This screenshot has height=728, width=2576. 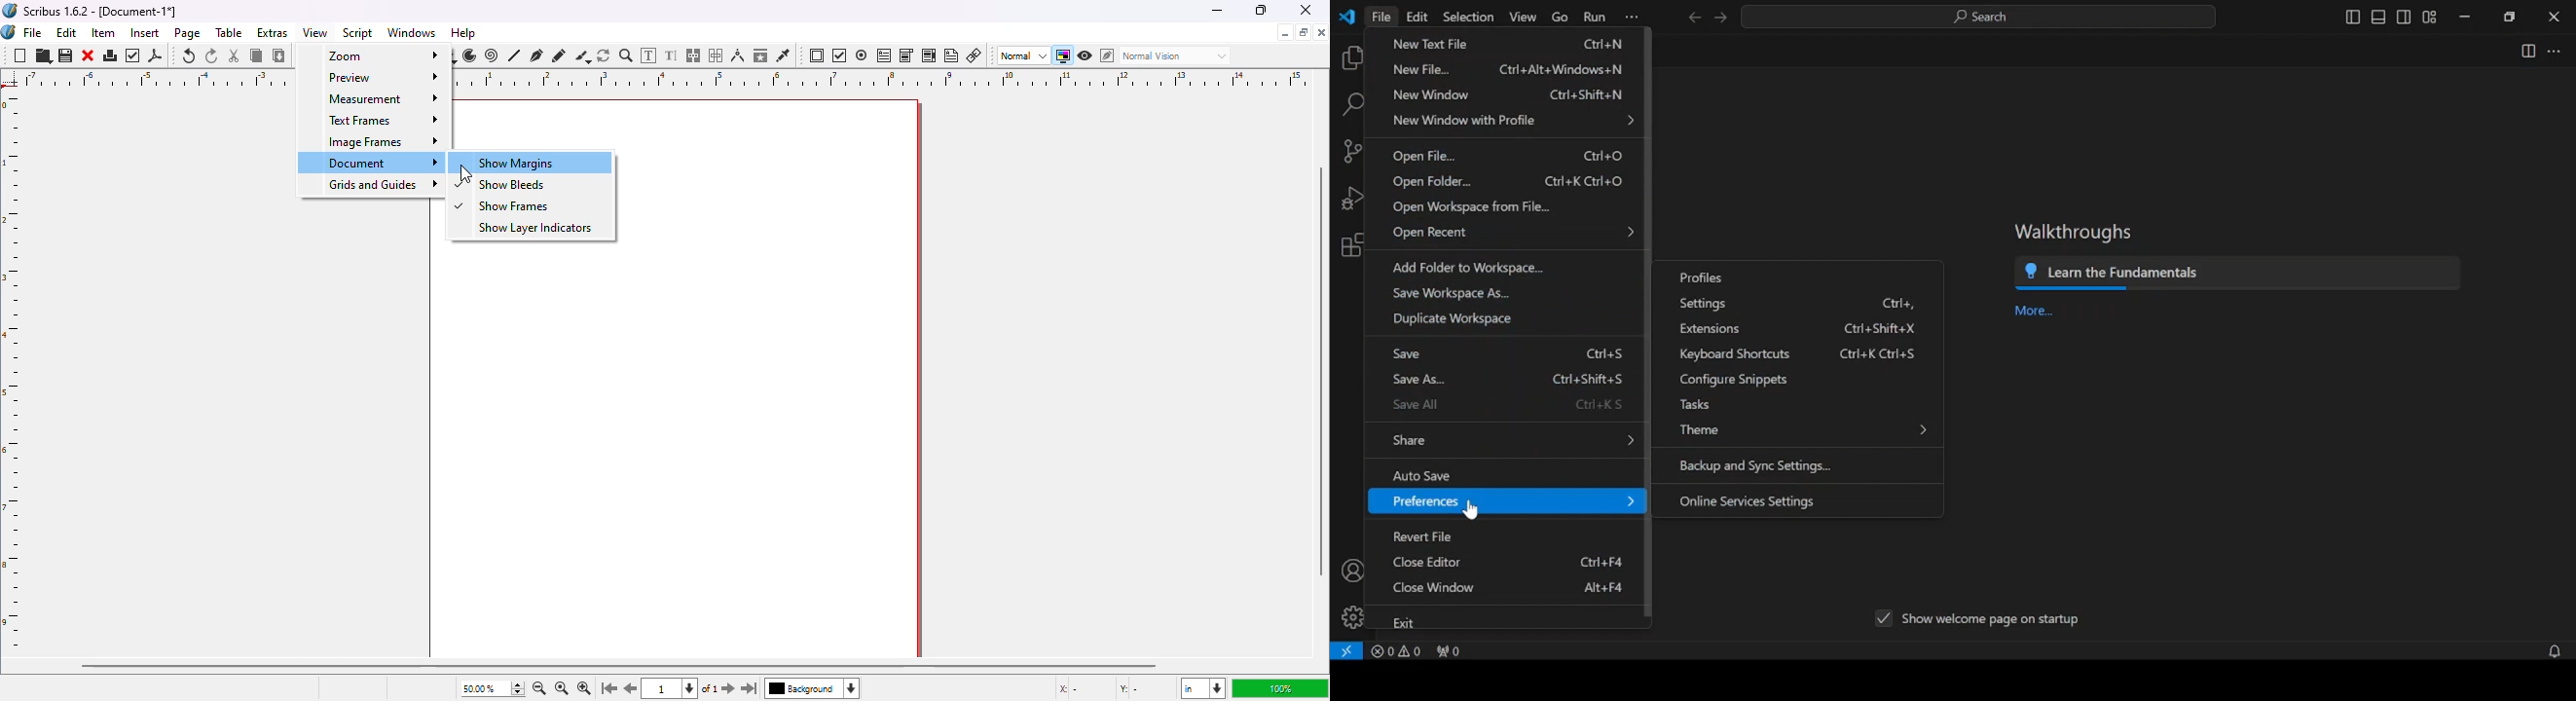 I want to click on page, so click(x=189, y=33).